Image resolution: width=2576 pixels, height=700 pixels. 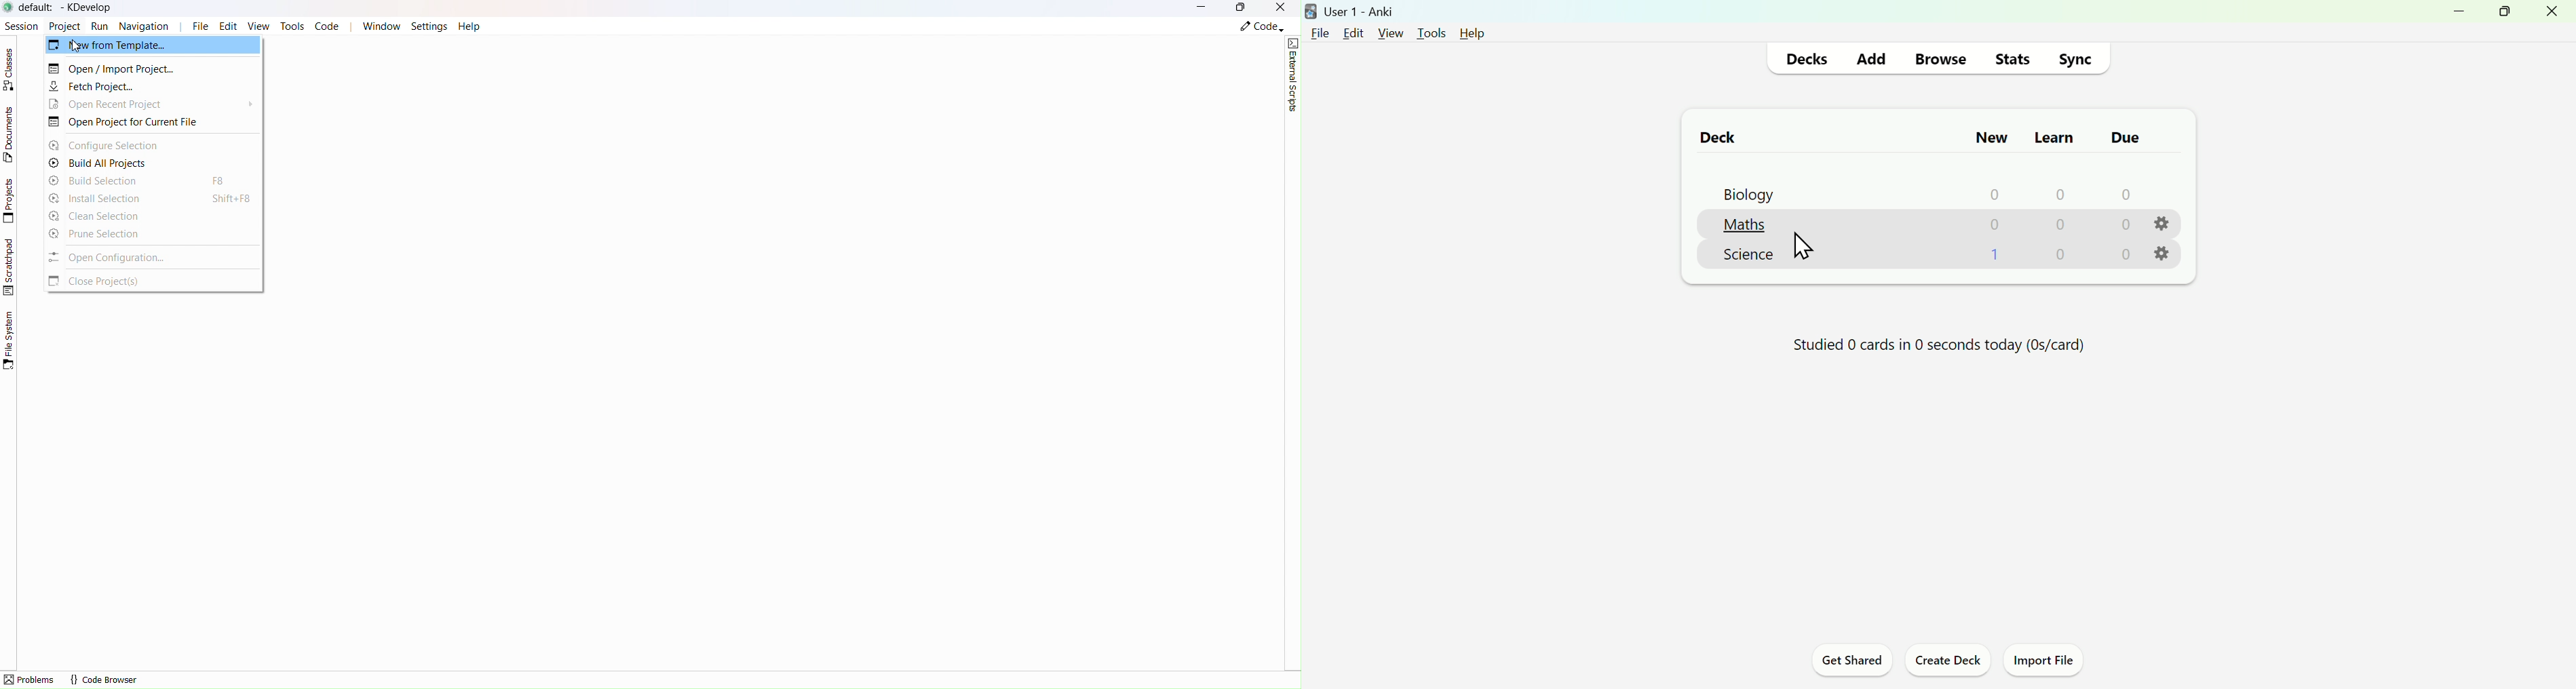 I want to click on View, so click(x=261, y=28).